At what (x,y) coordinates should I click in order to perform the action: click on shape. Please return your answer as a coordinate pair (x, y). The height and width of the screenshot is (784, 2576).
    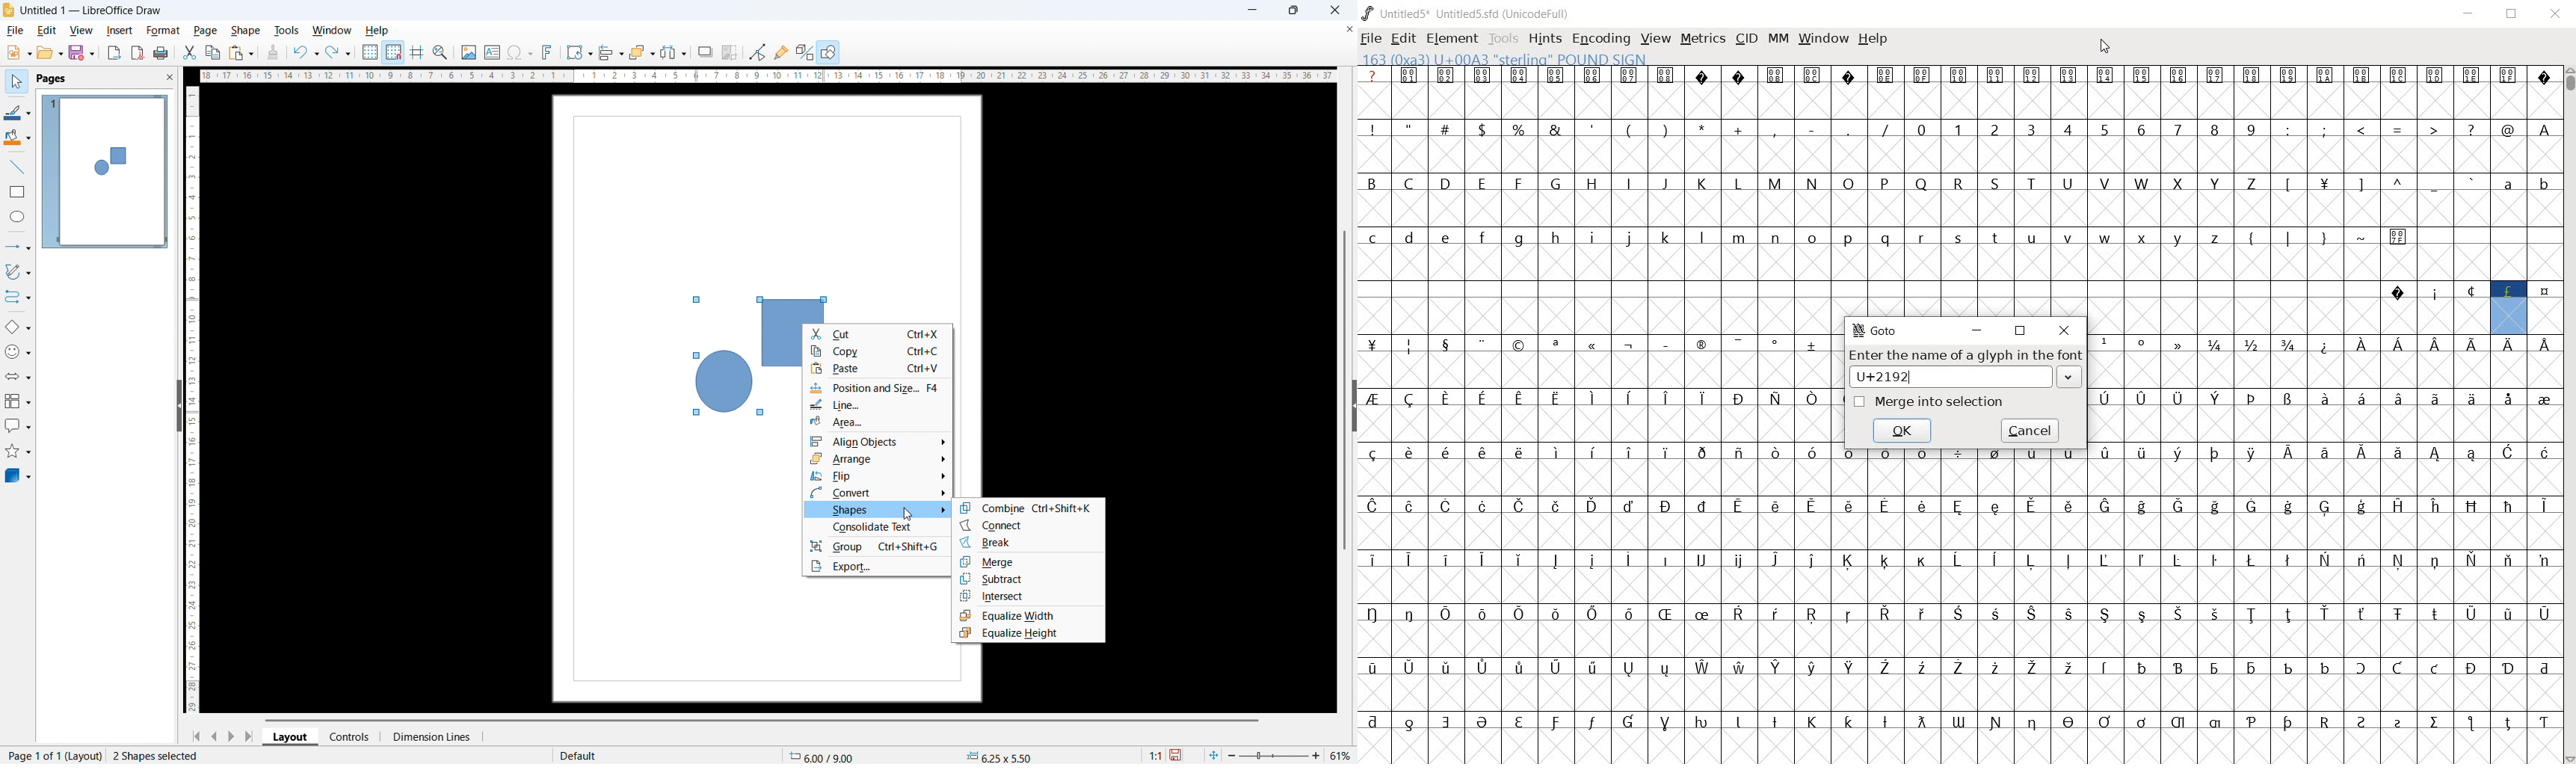
    Looking at the image, I should click on (246, 30).